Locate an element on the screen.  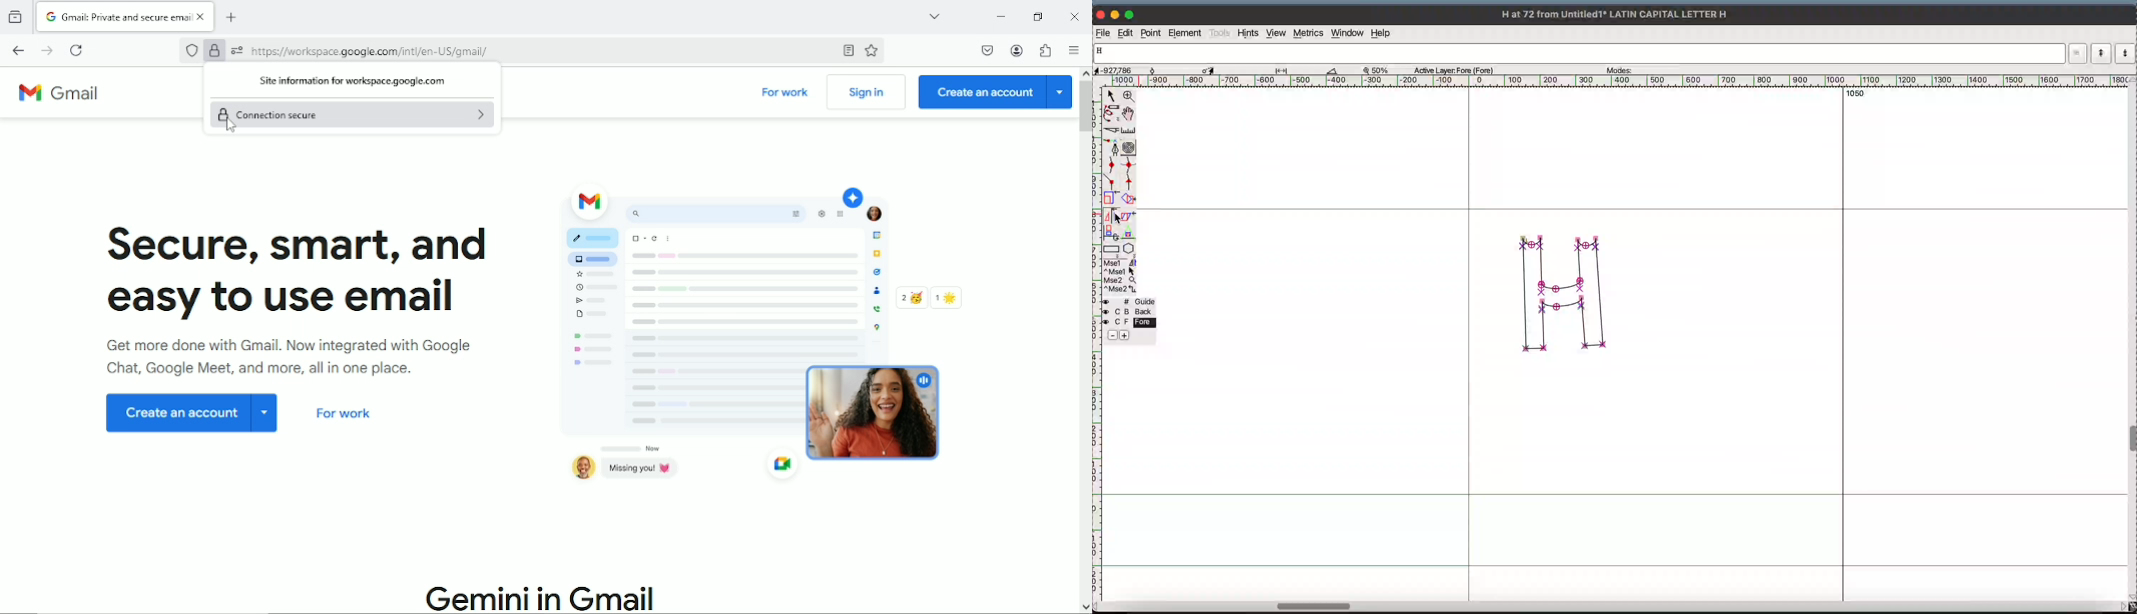
freehand is located at coordinates (1111, 113).